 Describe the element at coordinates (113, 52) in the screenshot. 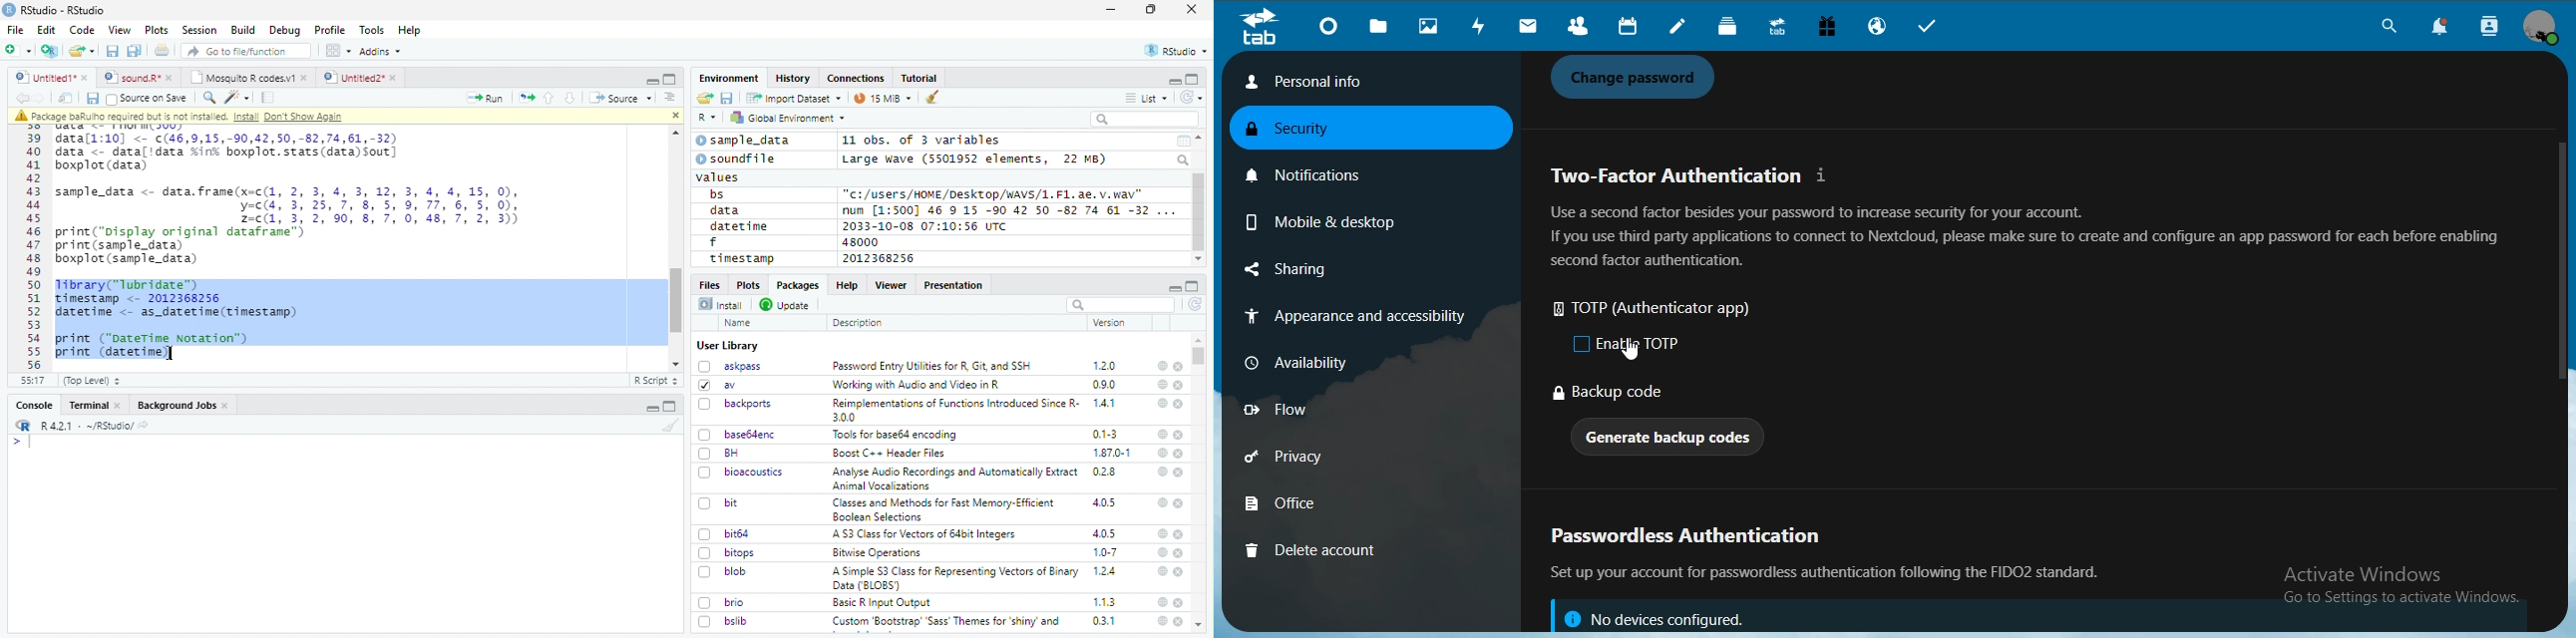

I see `Save the current document` at that location.